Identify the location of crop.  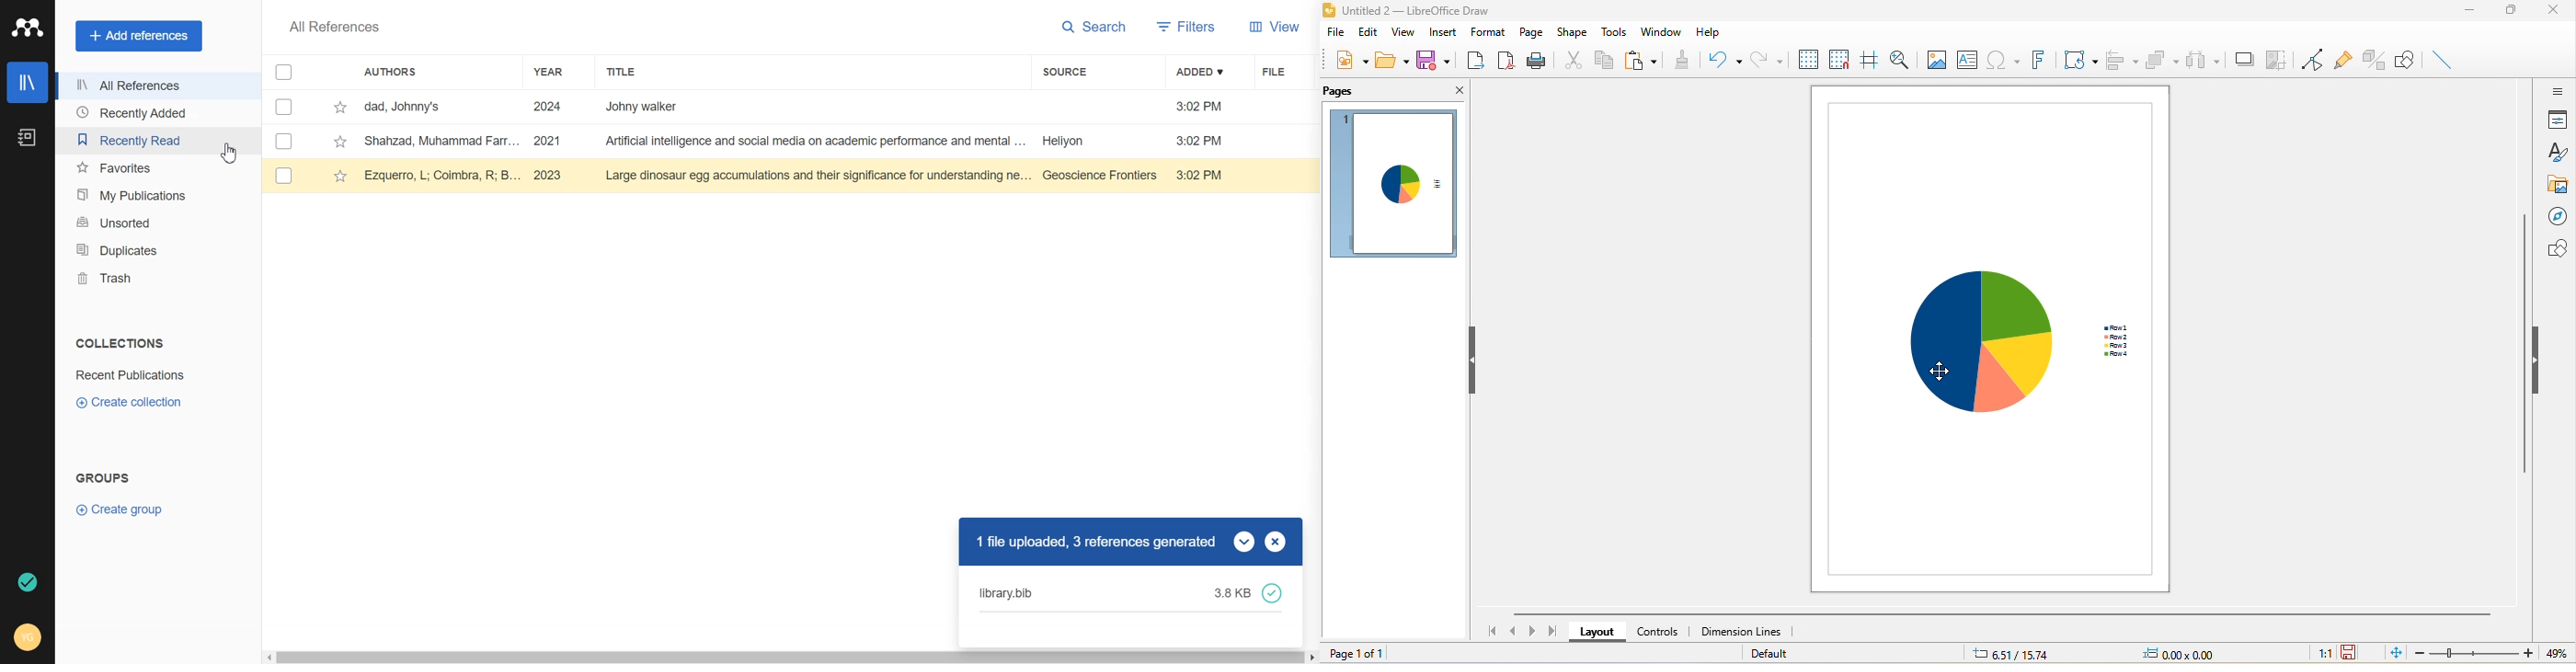
(2274, 58).